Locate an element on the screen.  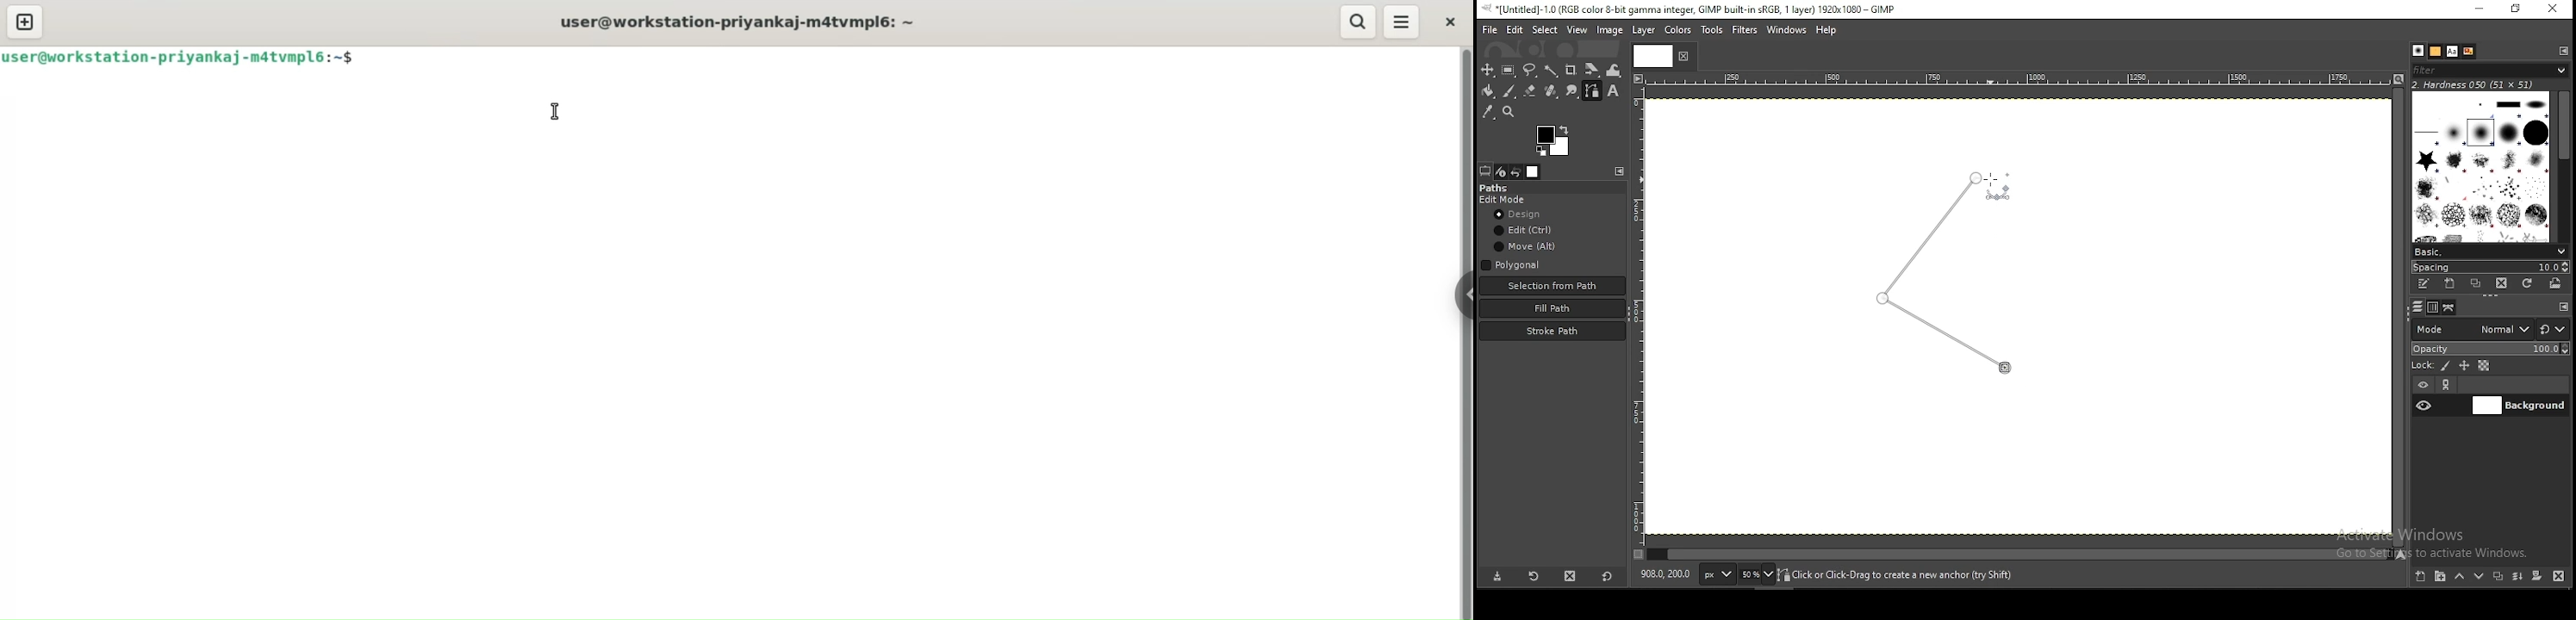
create a new brush is located at coordinates (2451, 283).